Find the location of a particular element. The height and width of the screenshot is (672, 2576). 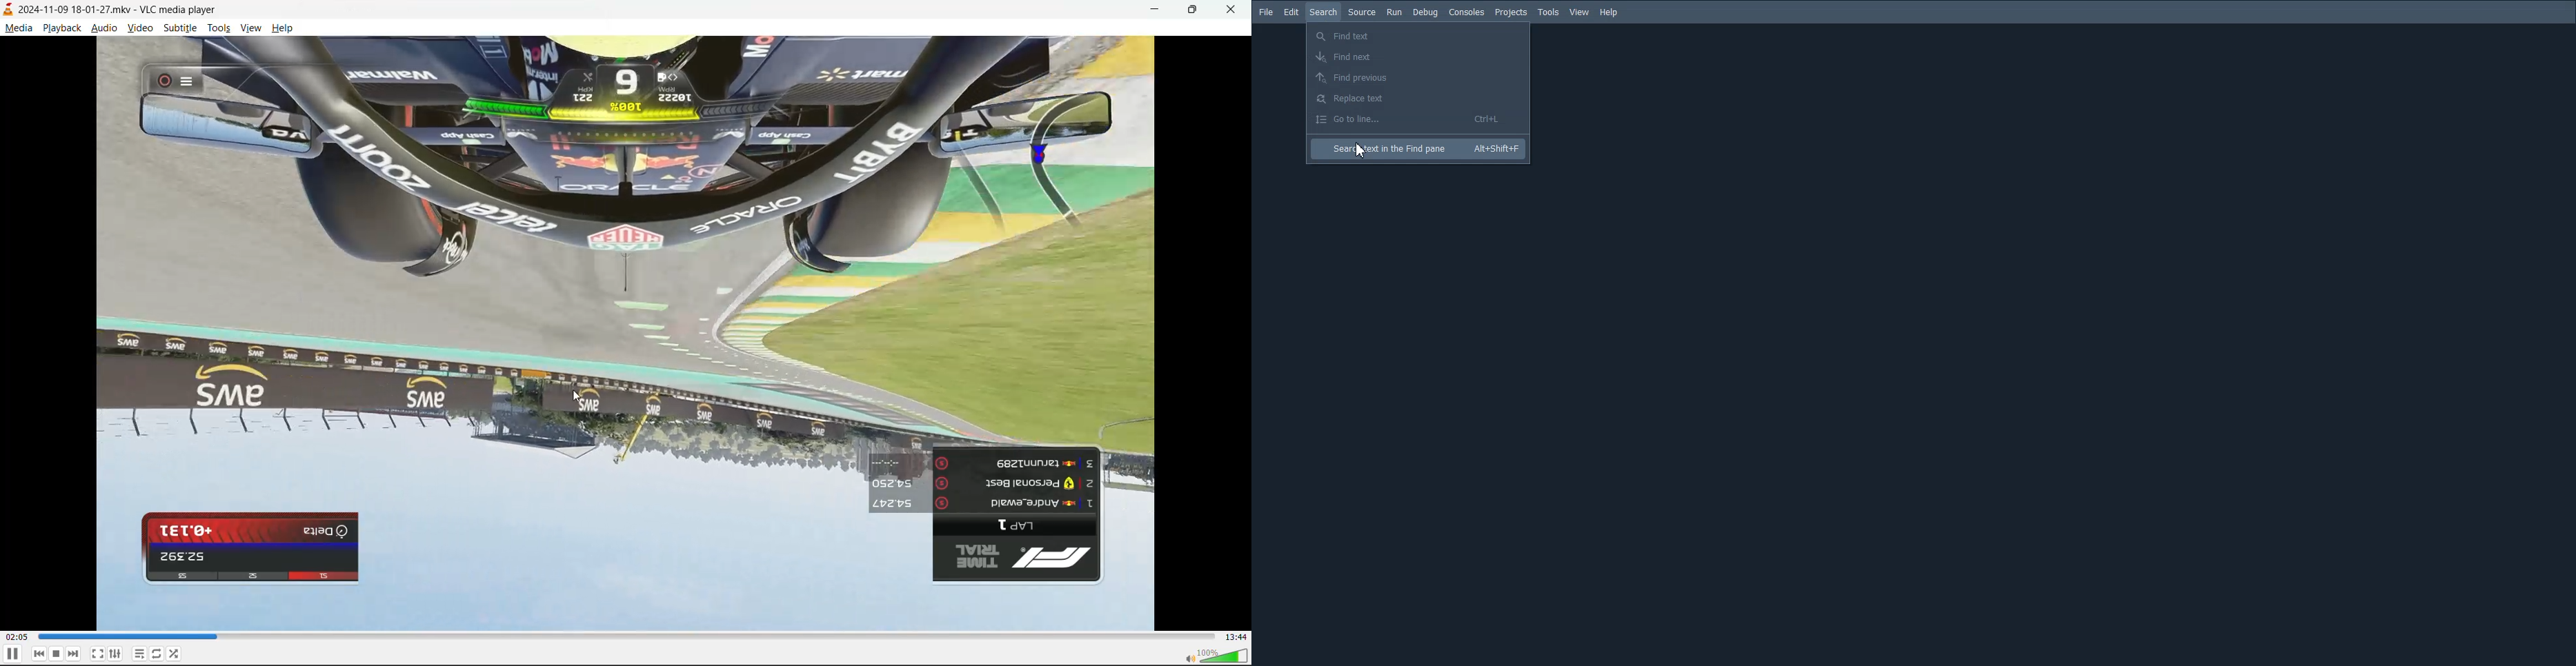

Find next is located at coordinates (1411, 57).